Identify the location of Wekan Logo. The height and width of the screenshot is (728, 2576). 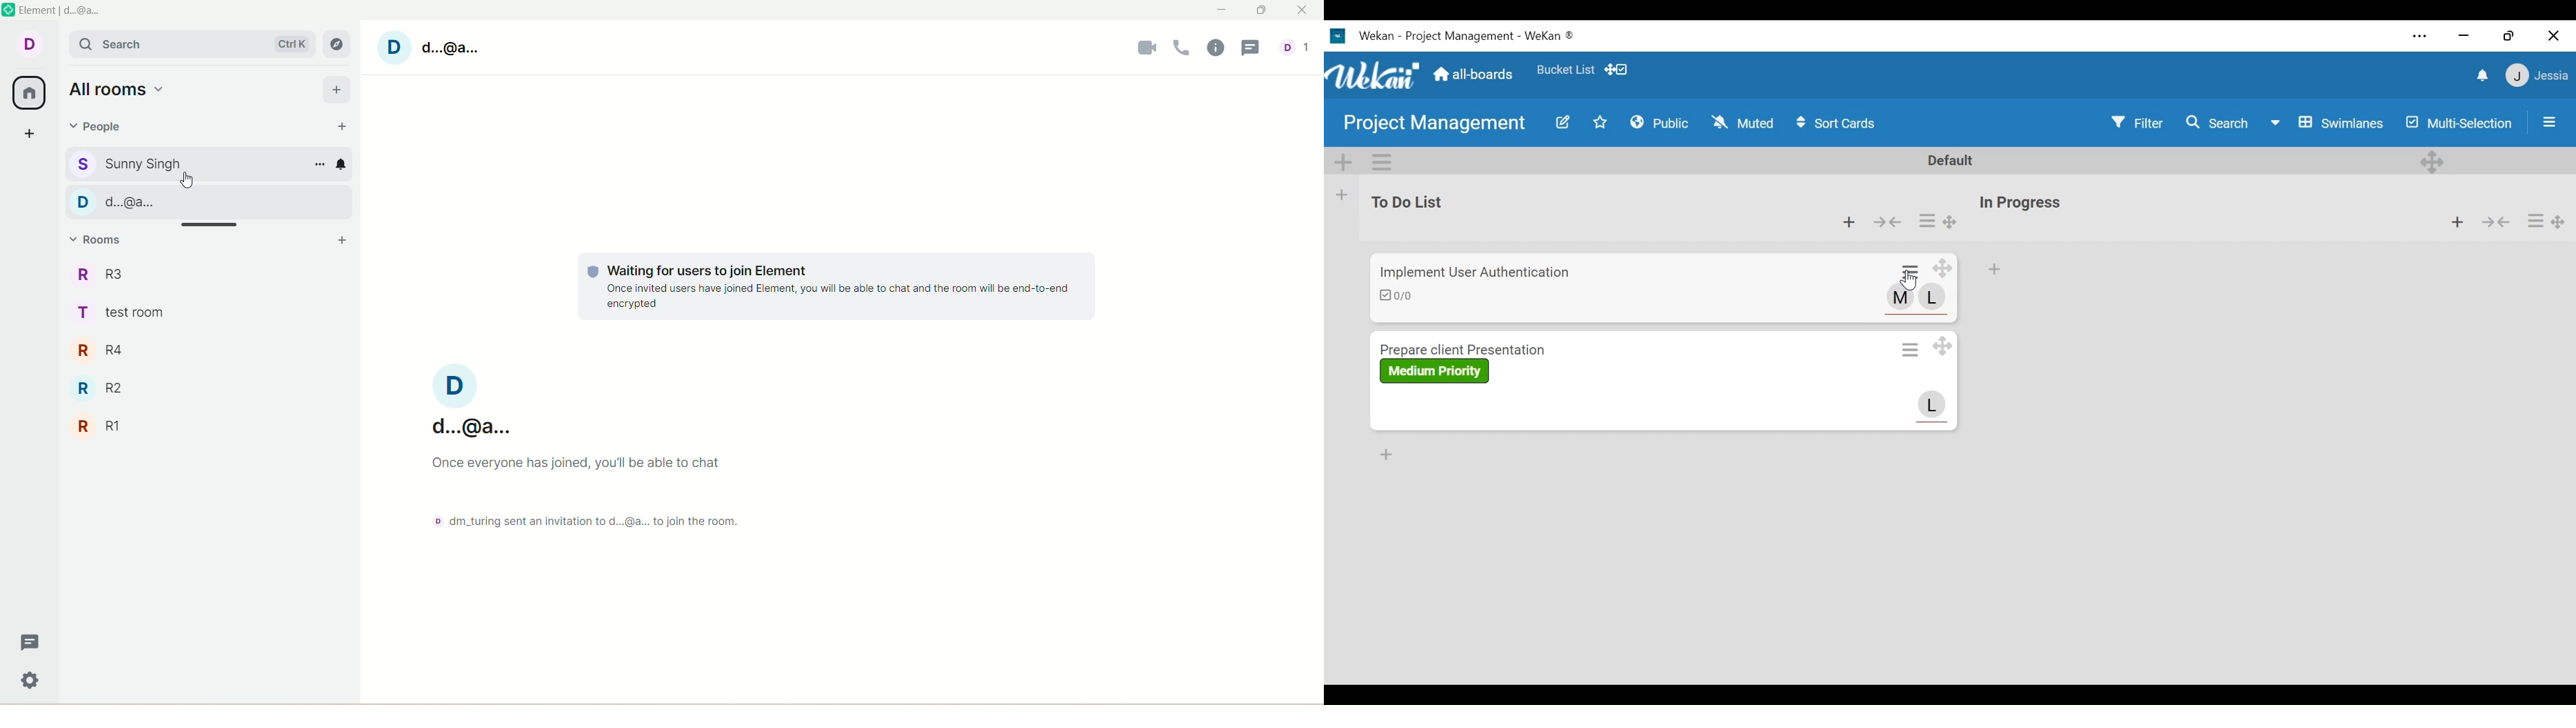
(1372, 72).